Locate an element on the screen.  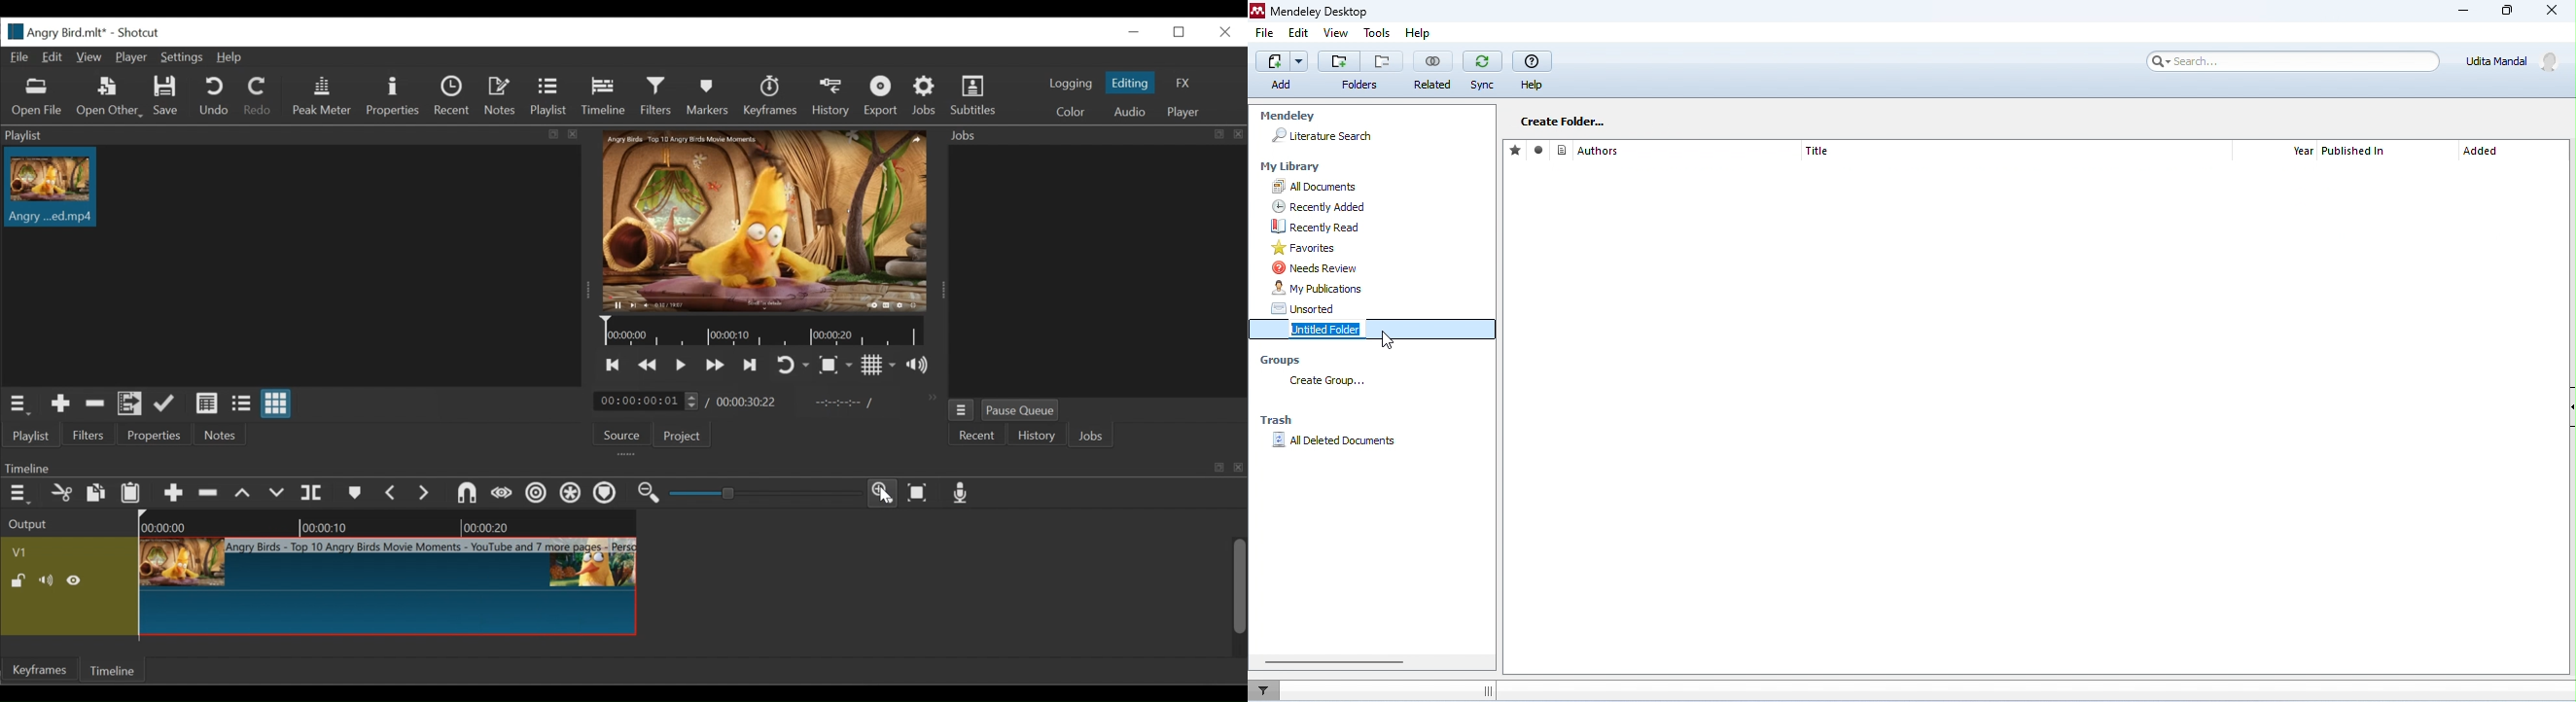
Play quickly backward is located at coordinates (649, 365).